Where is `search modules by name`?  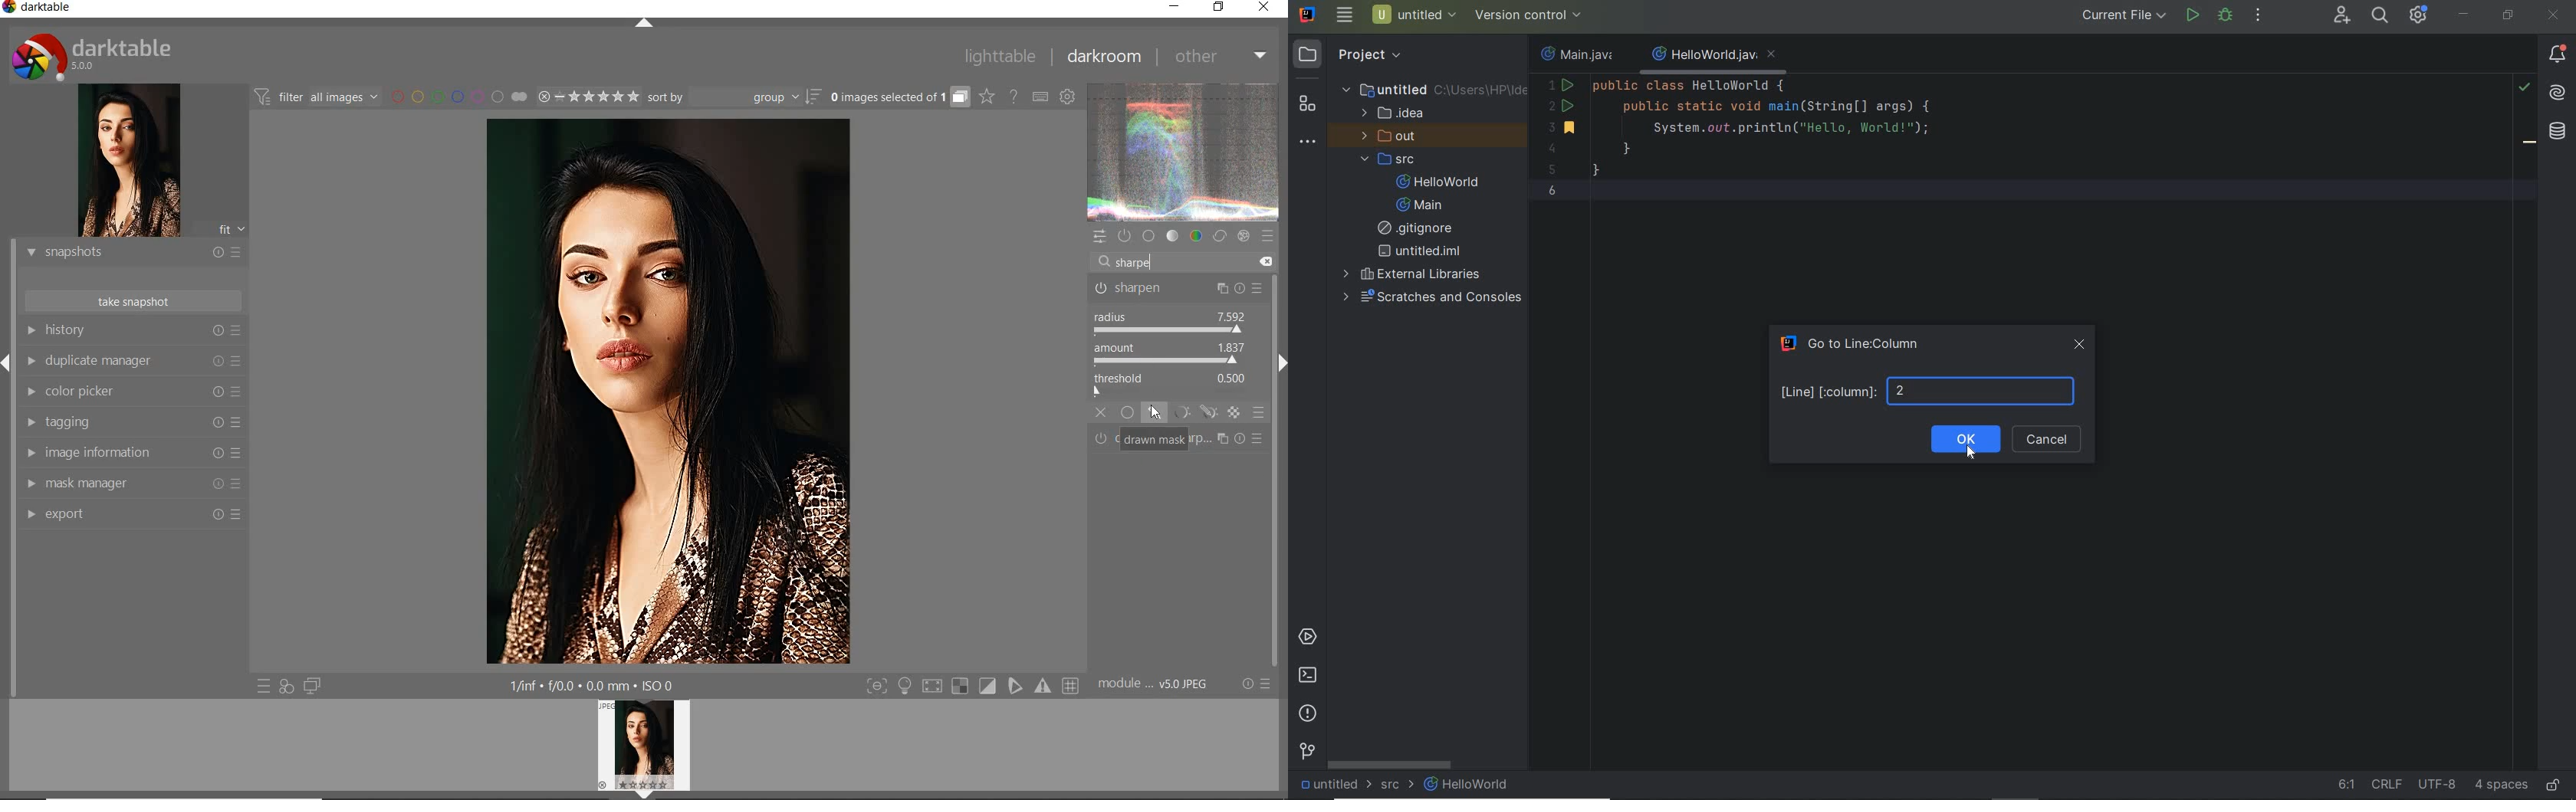 search modules by name is located at coordinates (1184, 261).